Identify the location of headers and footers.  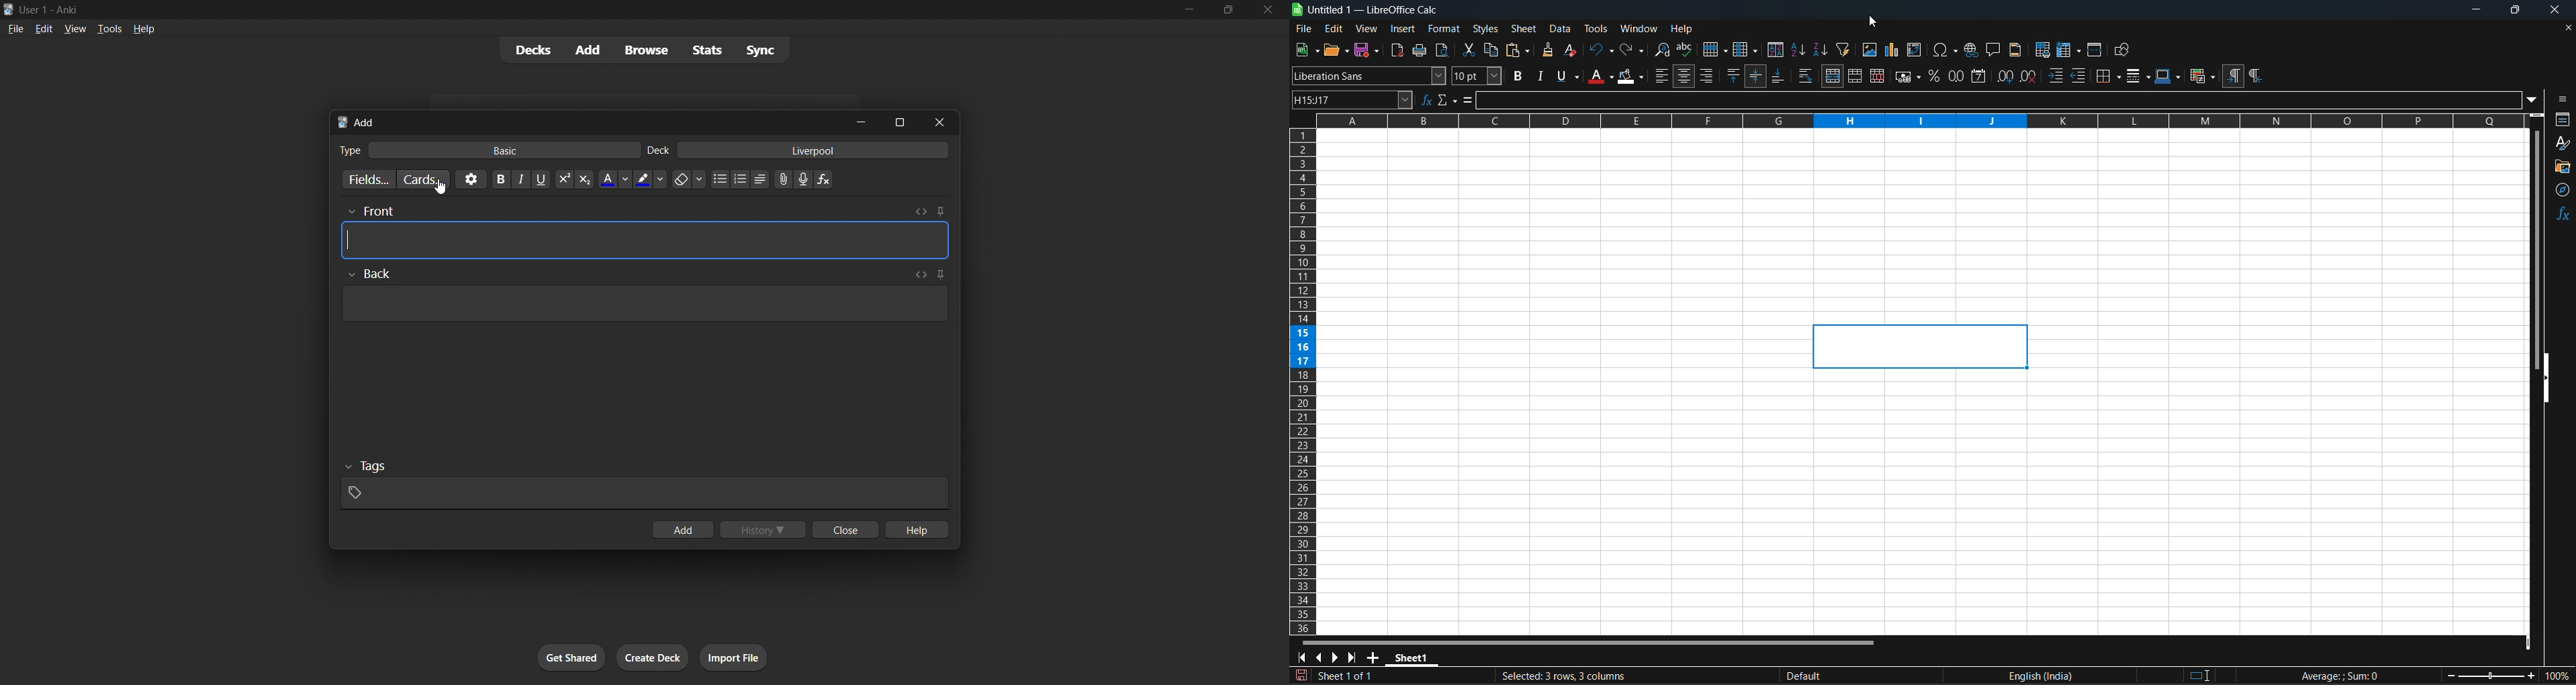
(2017, 50).